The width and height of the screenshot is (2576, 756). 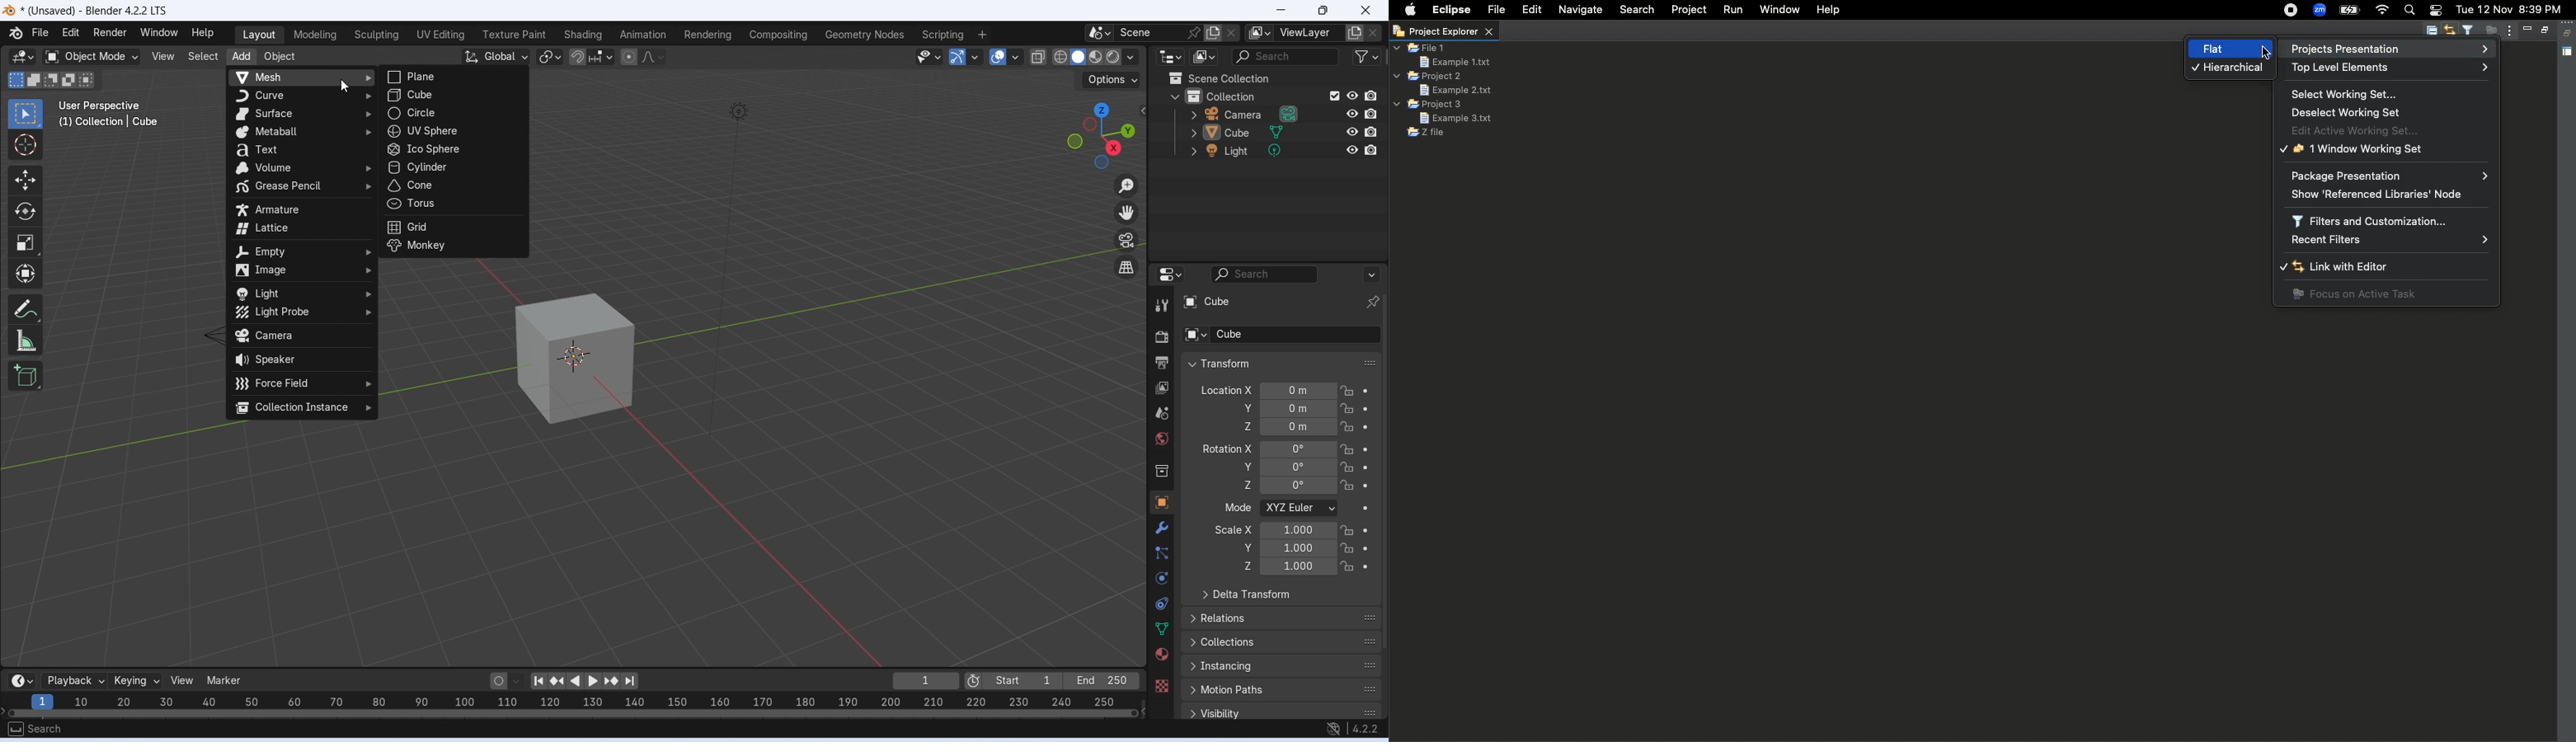 What do you see at coordinates (958, 56) in the screenshot?
I see `show gizmo` at bounding box center [958, 56].